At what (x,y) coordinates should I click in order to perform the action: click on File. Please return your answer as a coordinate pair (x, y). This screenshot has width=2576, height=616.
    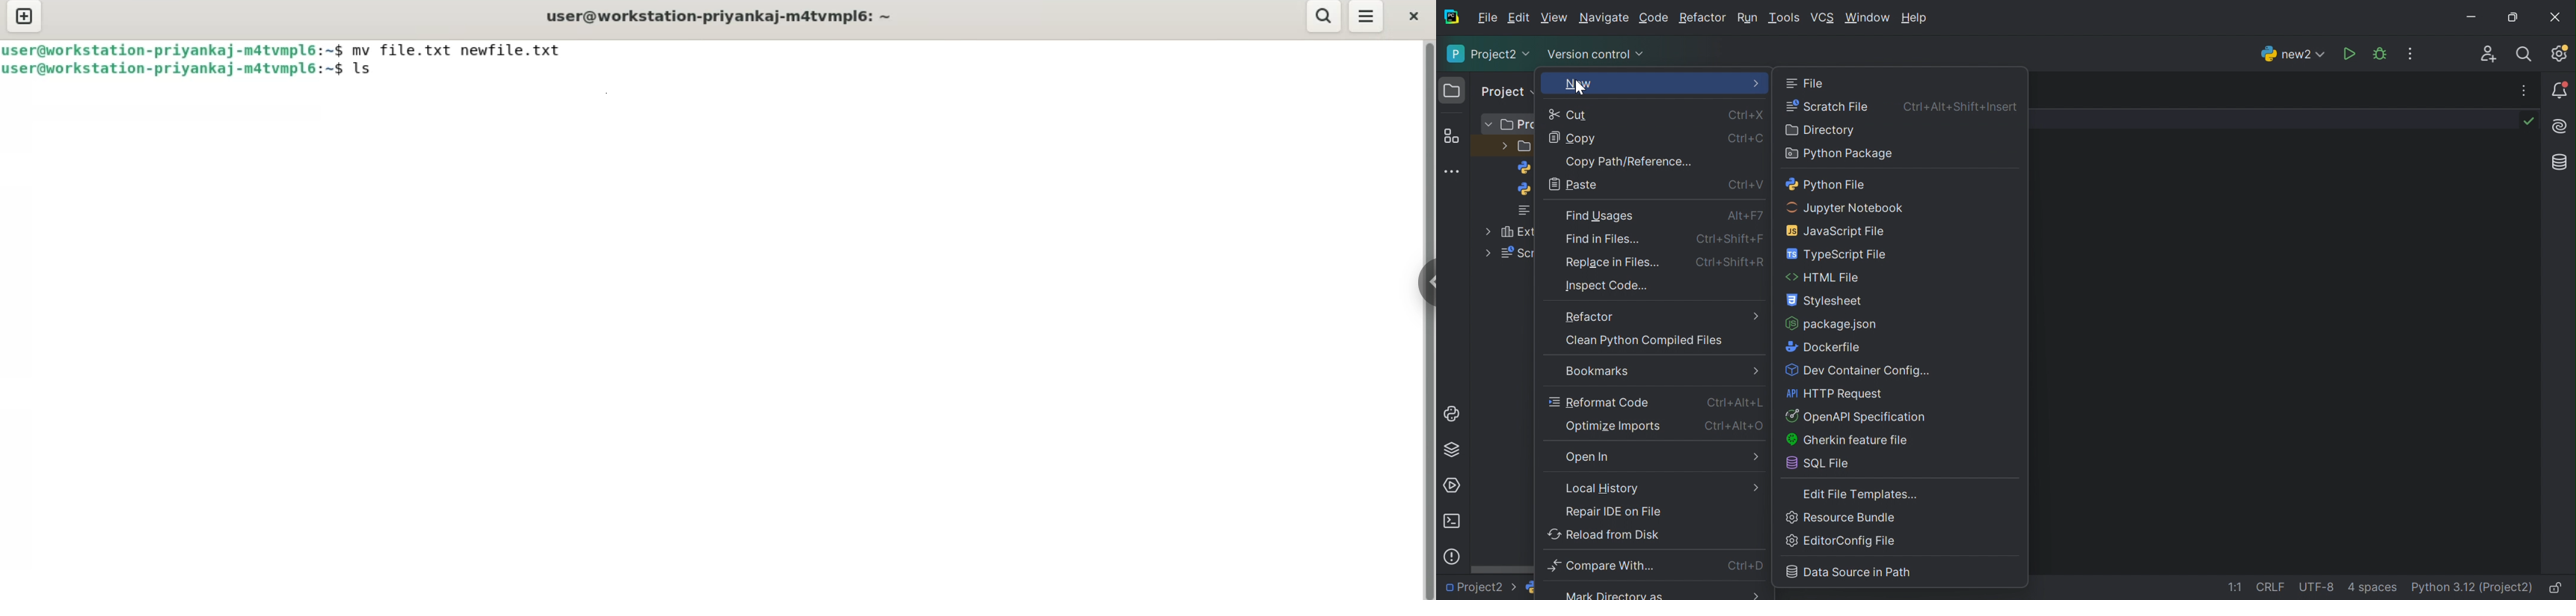
    Looking at the image, I should click on (1807, 83).